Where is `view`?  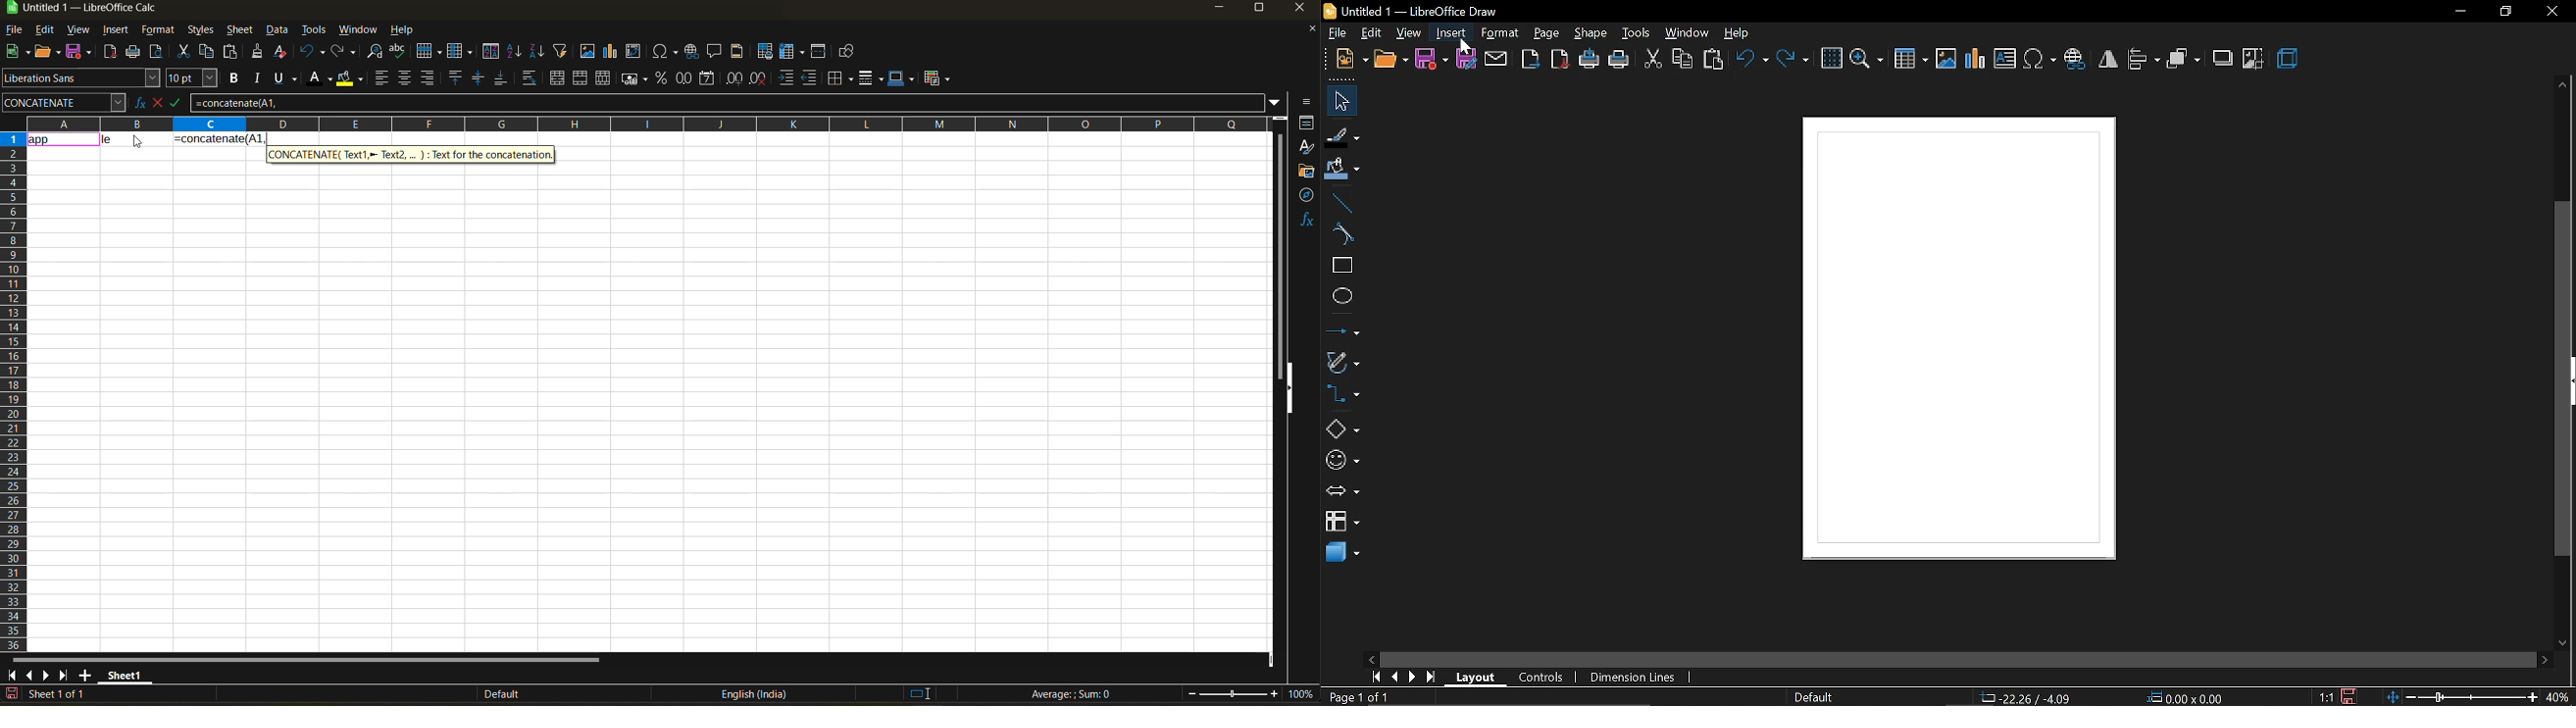 view is located at coordinates (78, 30).